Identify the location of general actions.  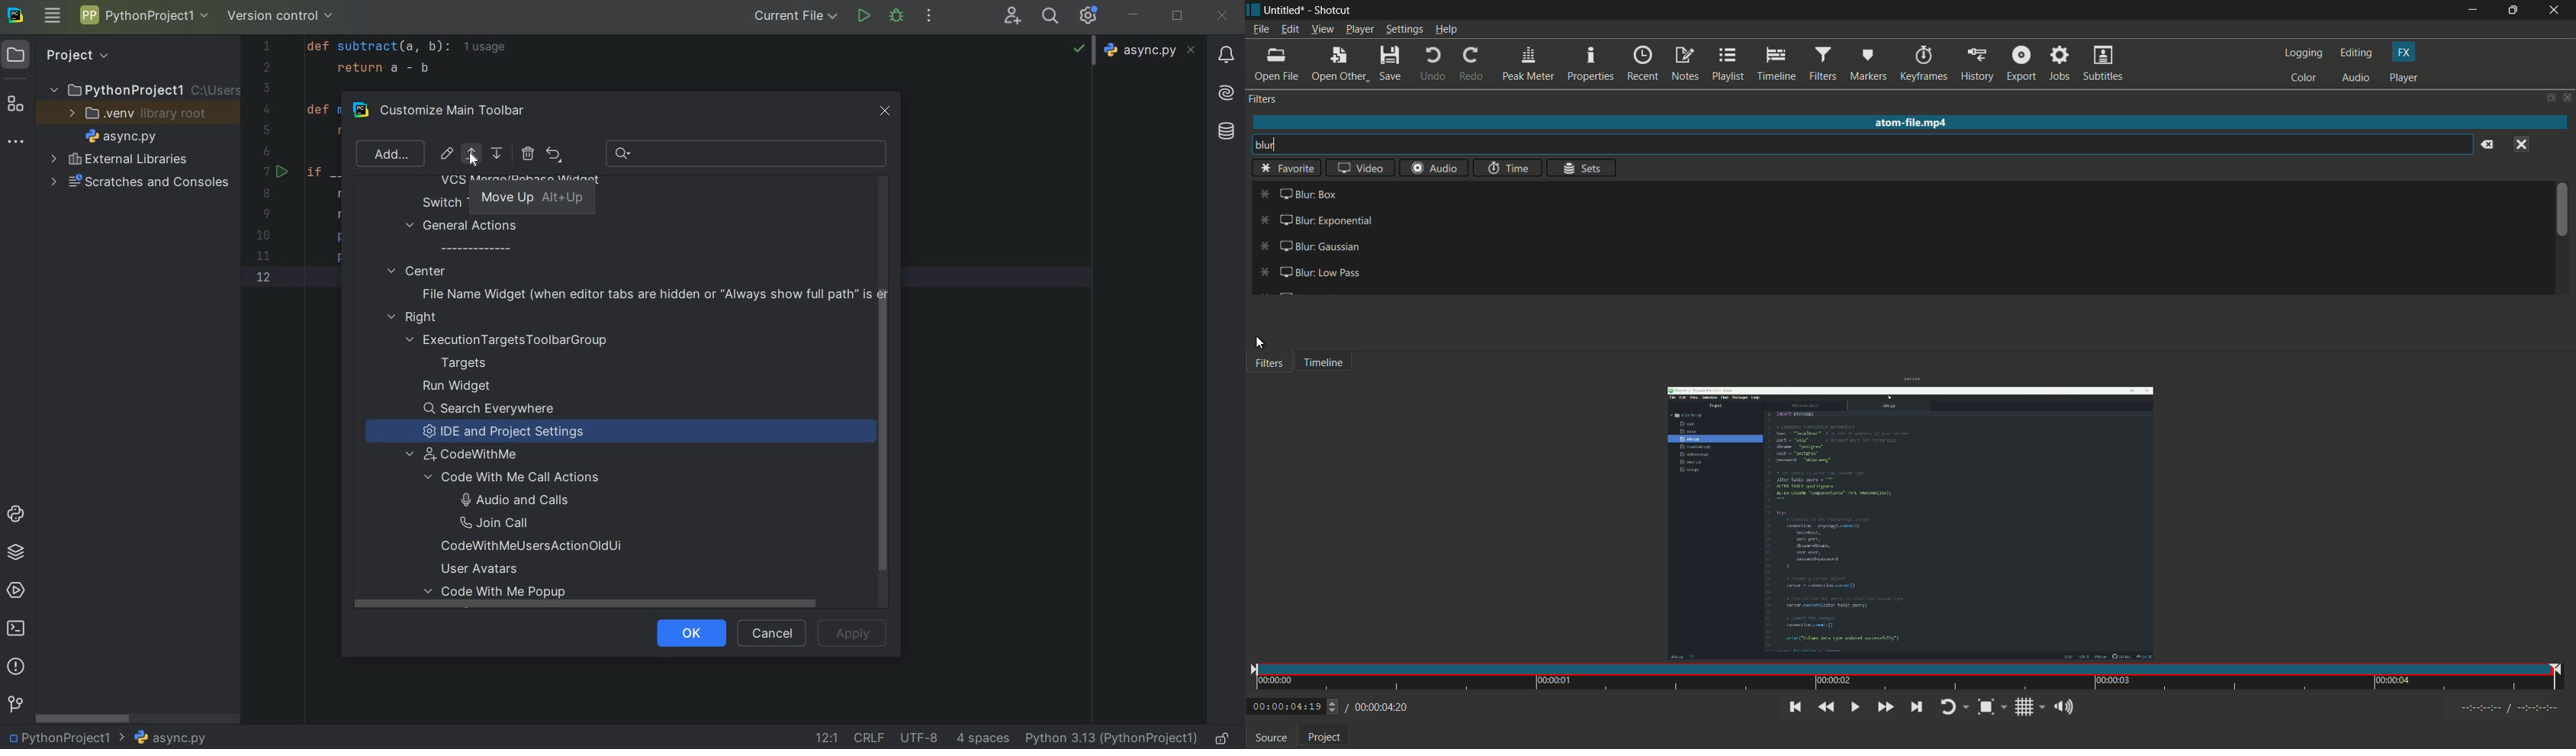
(462, 236).